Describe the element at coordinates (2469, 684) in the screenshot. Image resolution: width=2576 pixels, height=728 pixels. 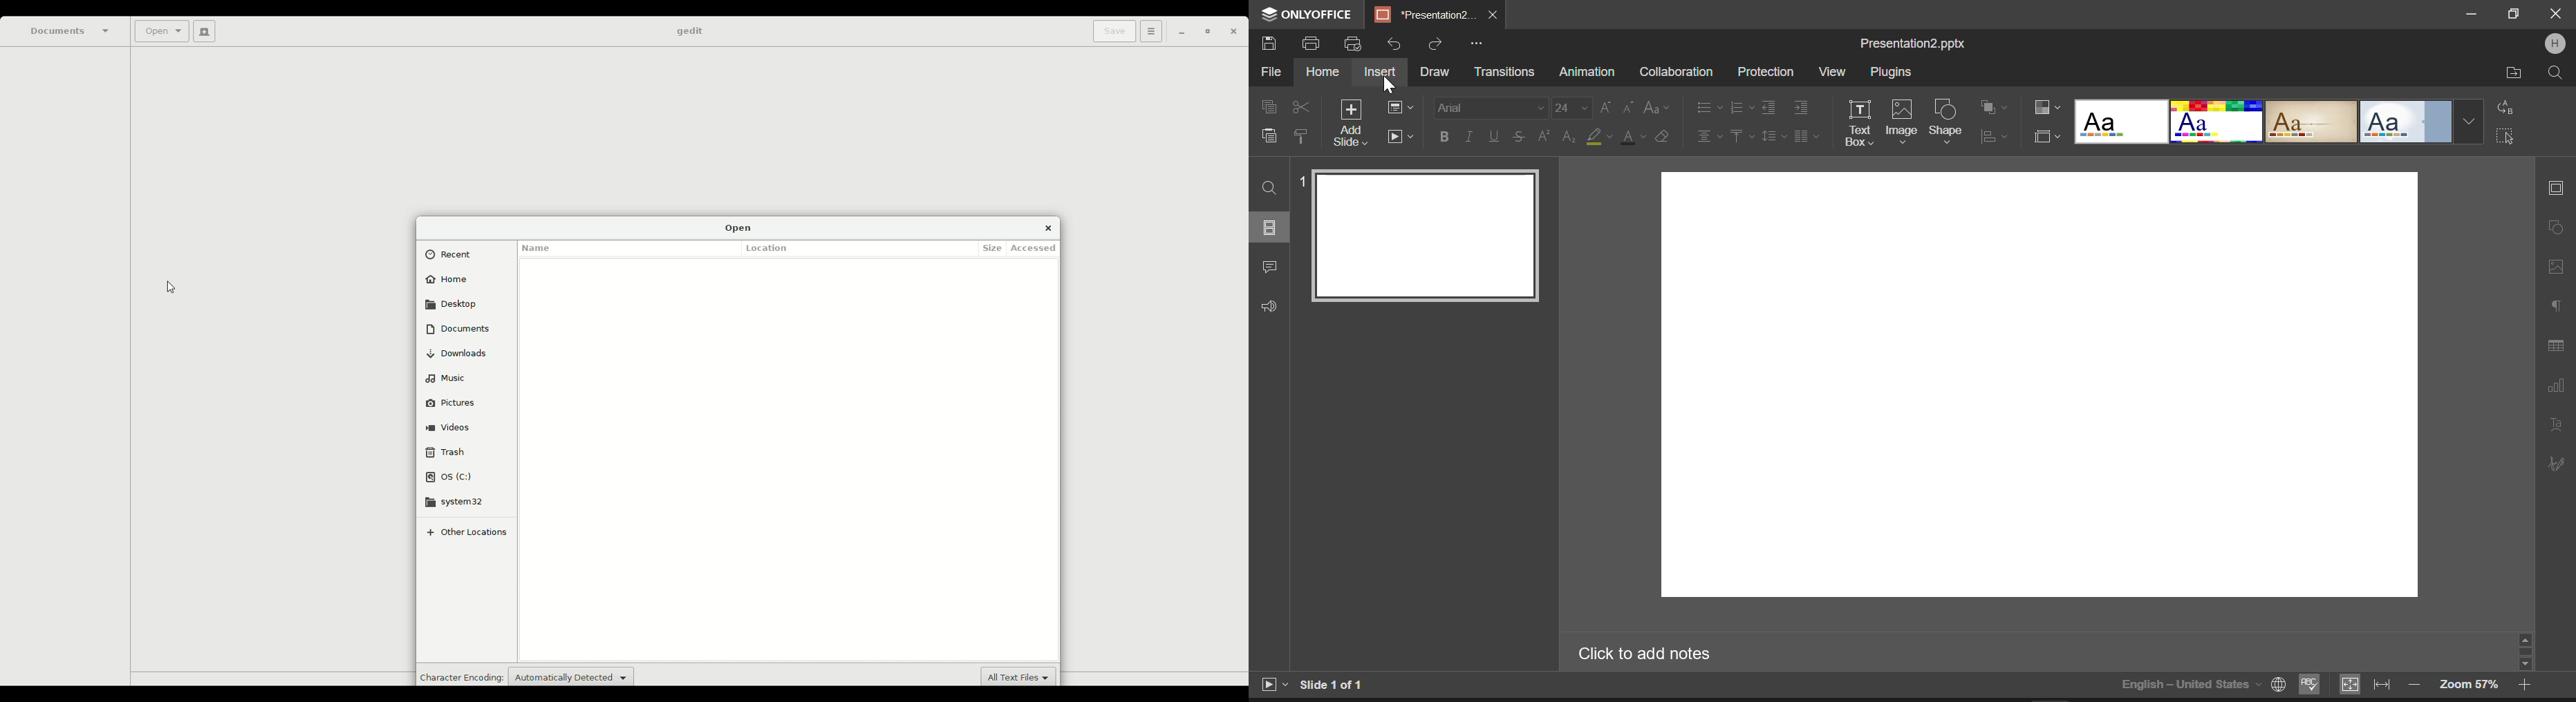
I see `Zoom 57%` at that location.